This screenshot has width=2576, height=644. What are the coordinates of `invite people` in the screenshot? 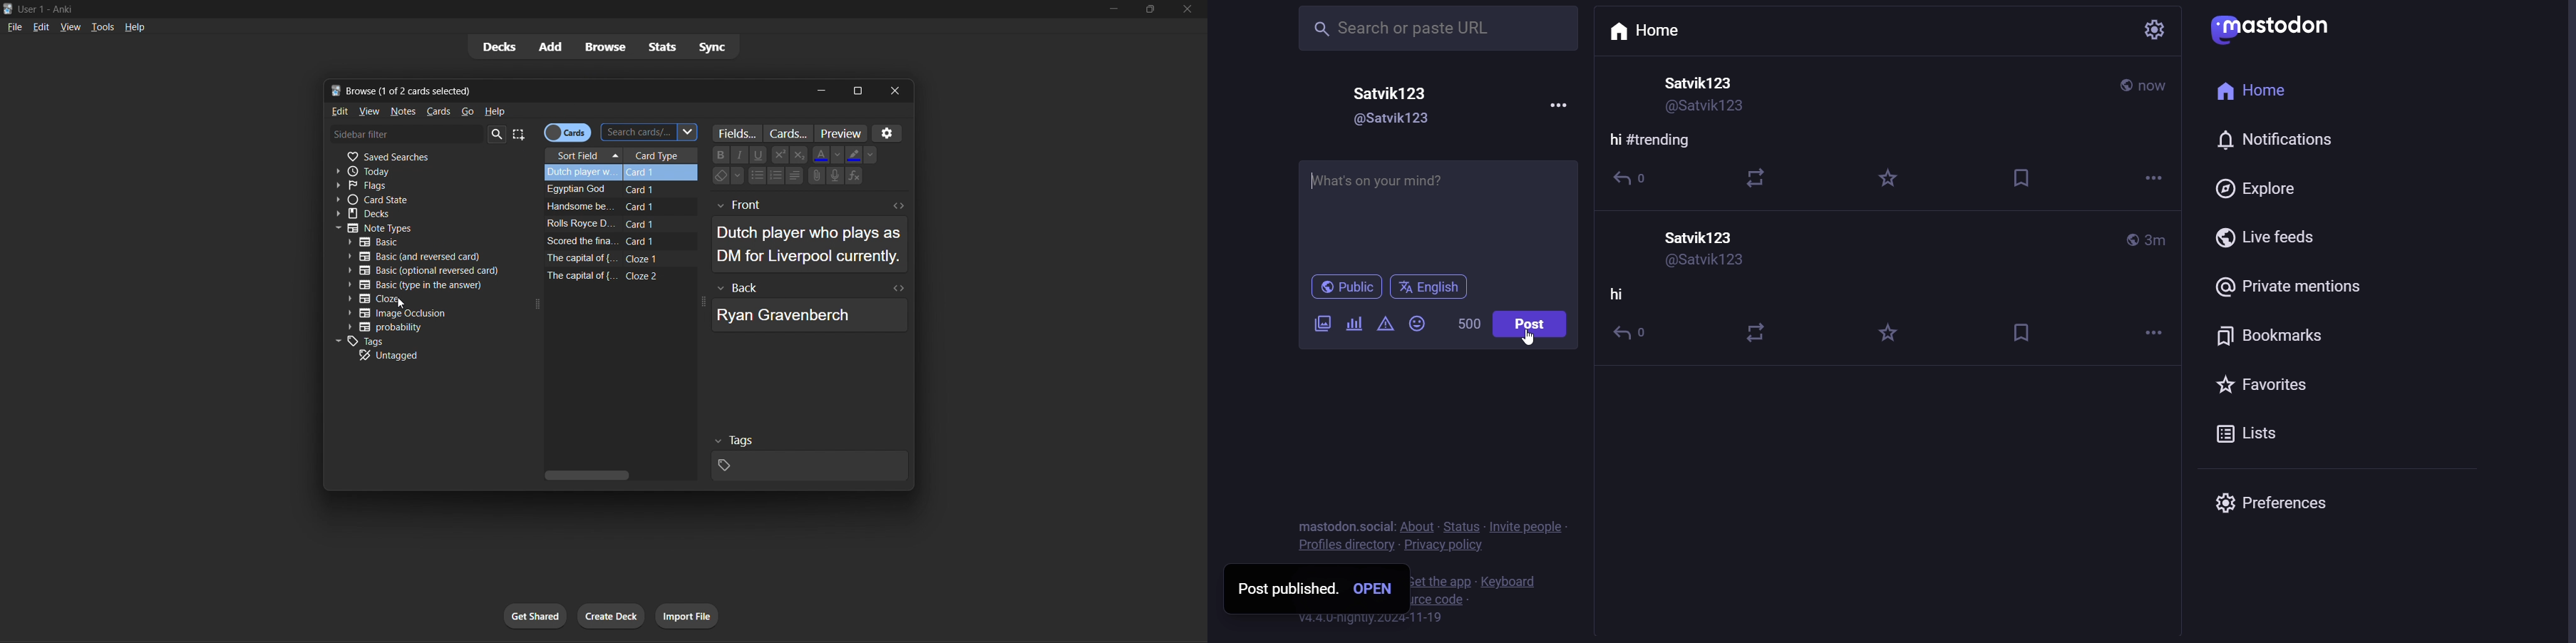 It's located at (1531, 526).